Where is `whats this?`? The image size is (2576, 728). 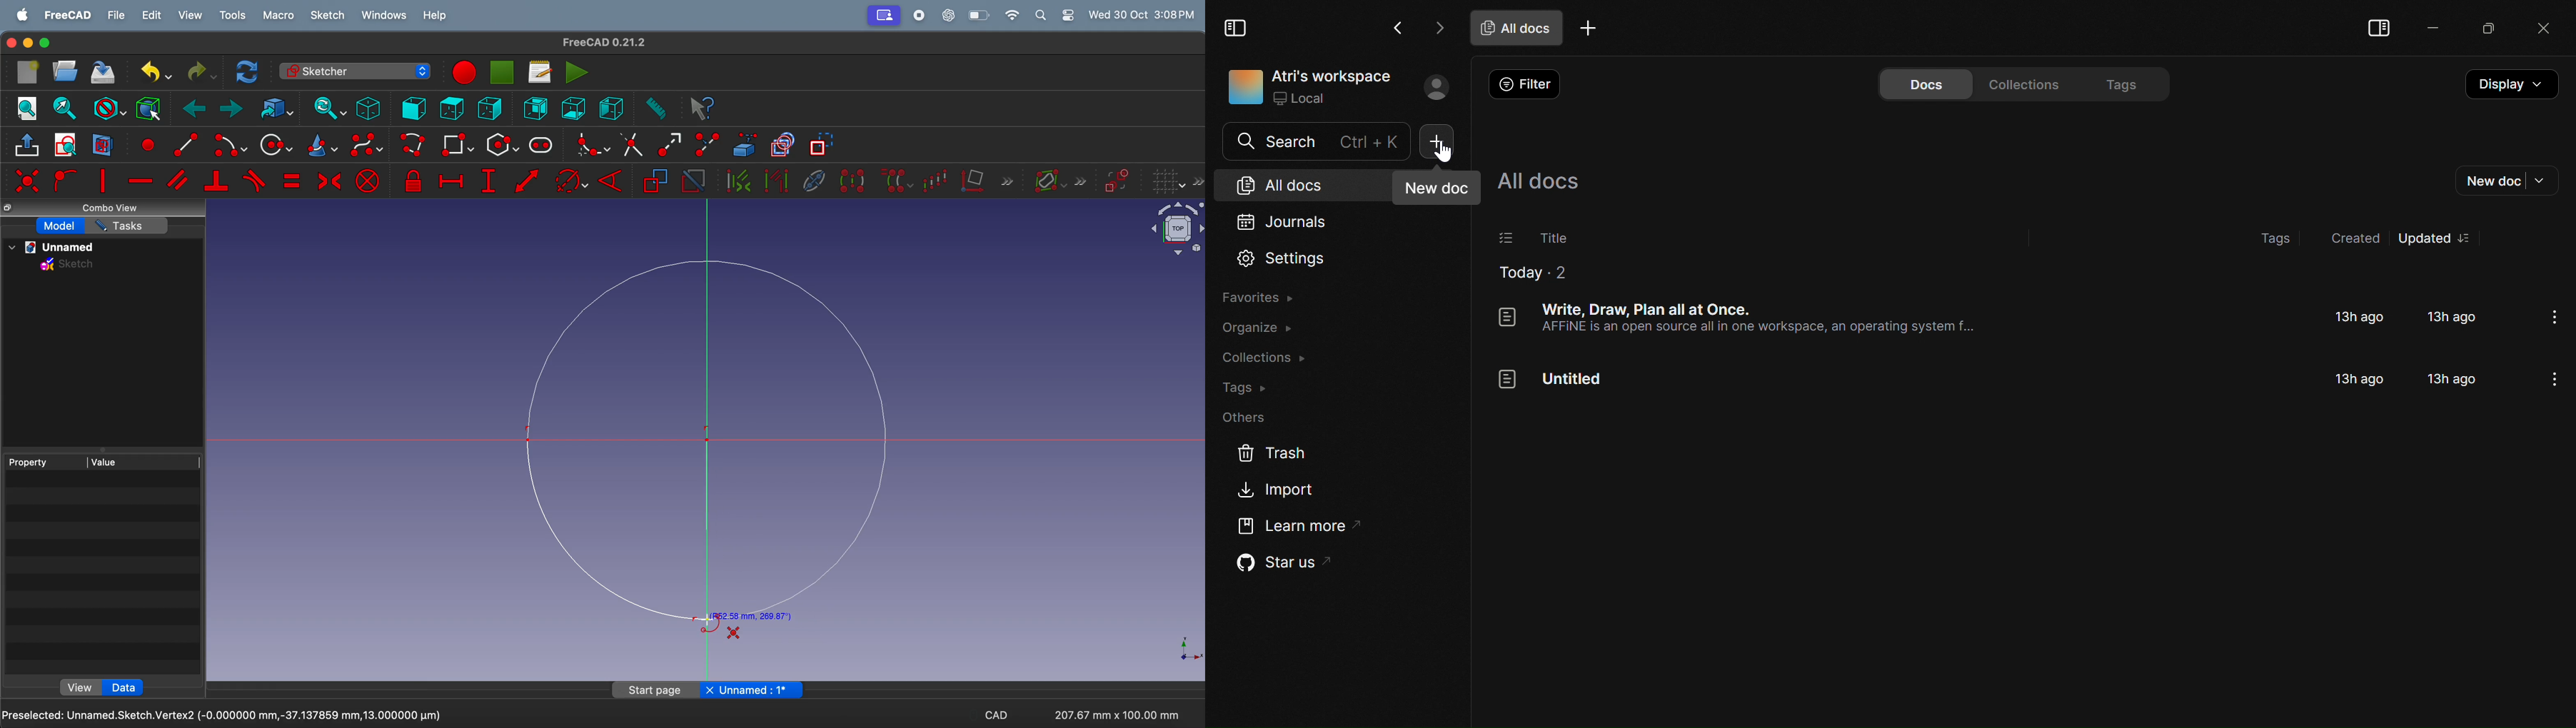
whats this? is located at coordinates (704, 109).